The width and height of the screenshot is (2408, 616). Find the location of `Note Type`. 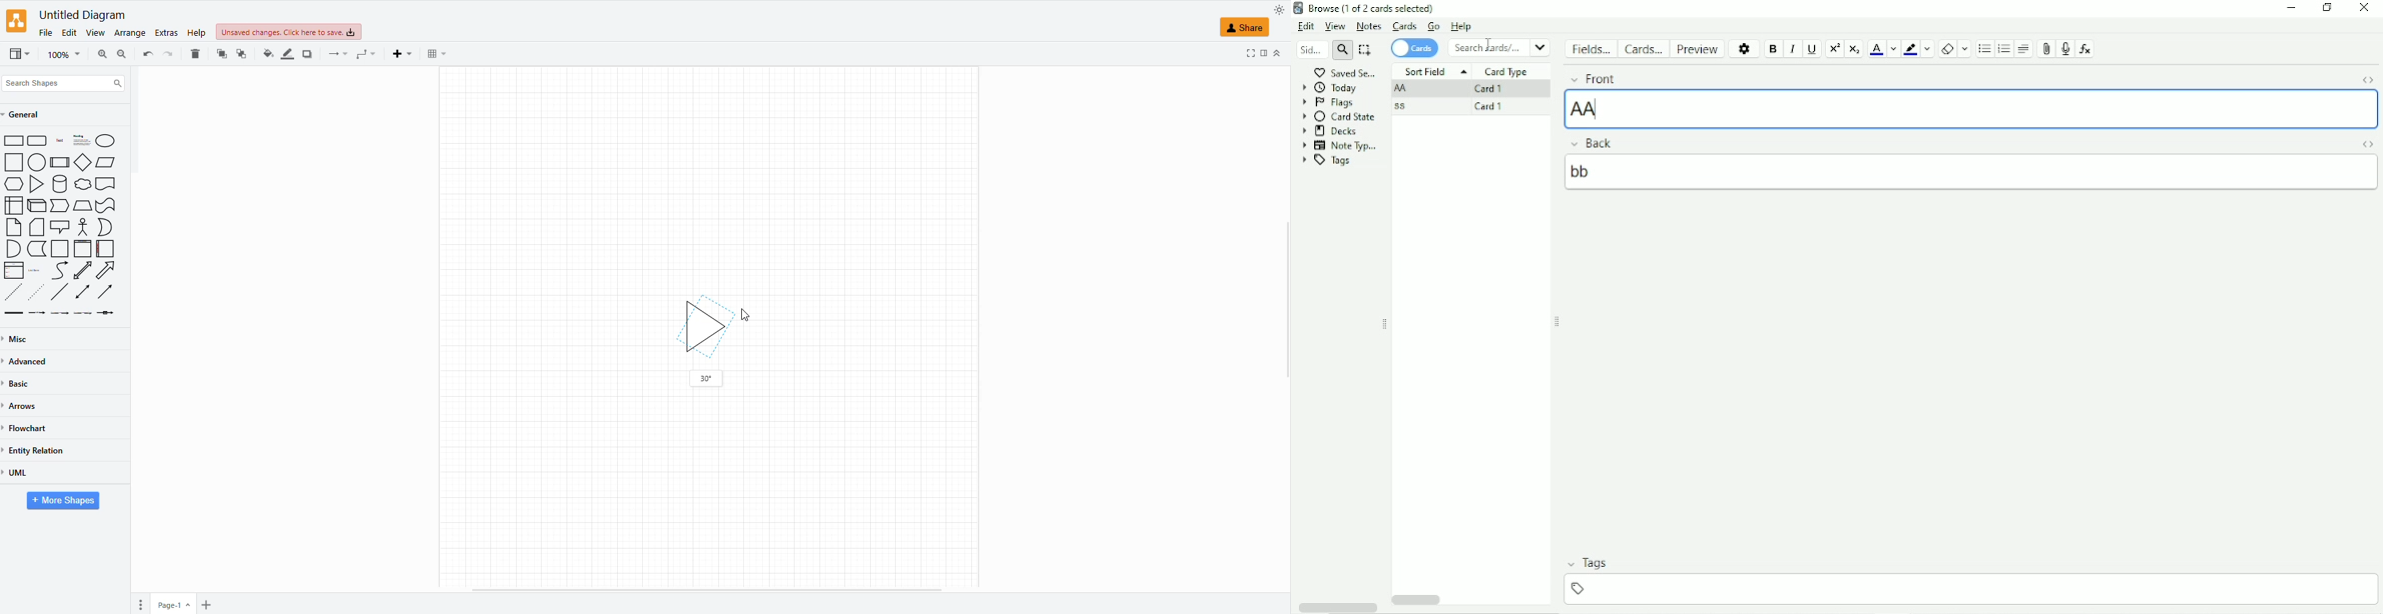

Note Type is located at coordinates (1341, 146).